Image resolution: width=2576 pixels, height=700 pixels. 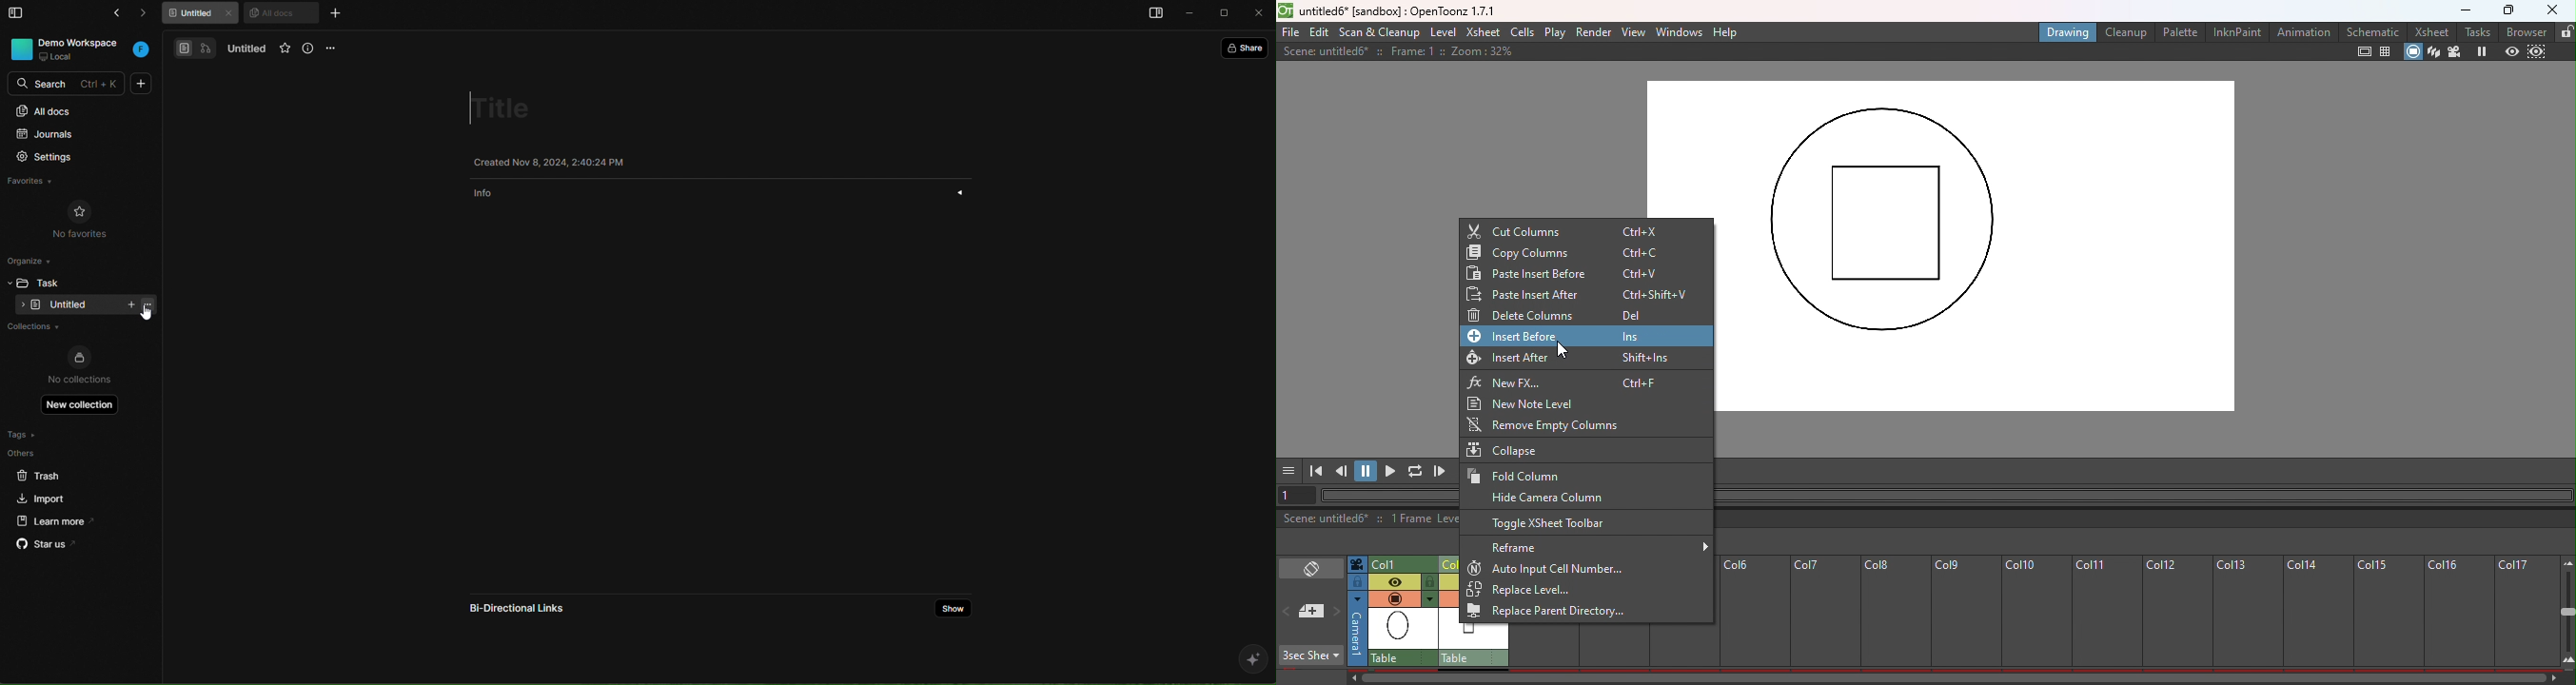 What do you see at coordinates (144, 314) in the screenshot?
I see `cursor` at bounding box center [144, 314].